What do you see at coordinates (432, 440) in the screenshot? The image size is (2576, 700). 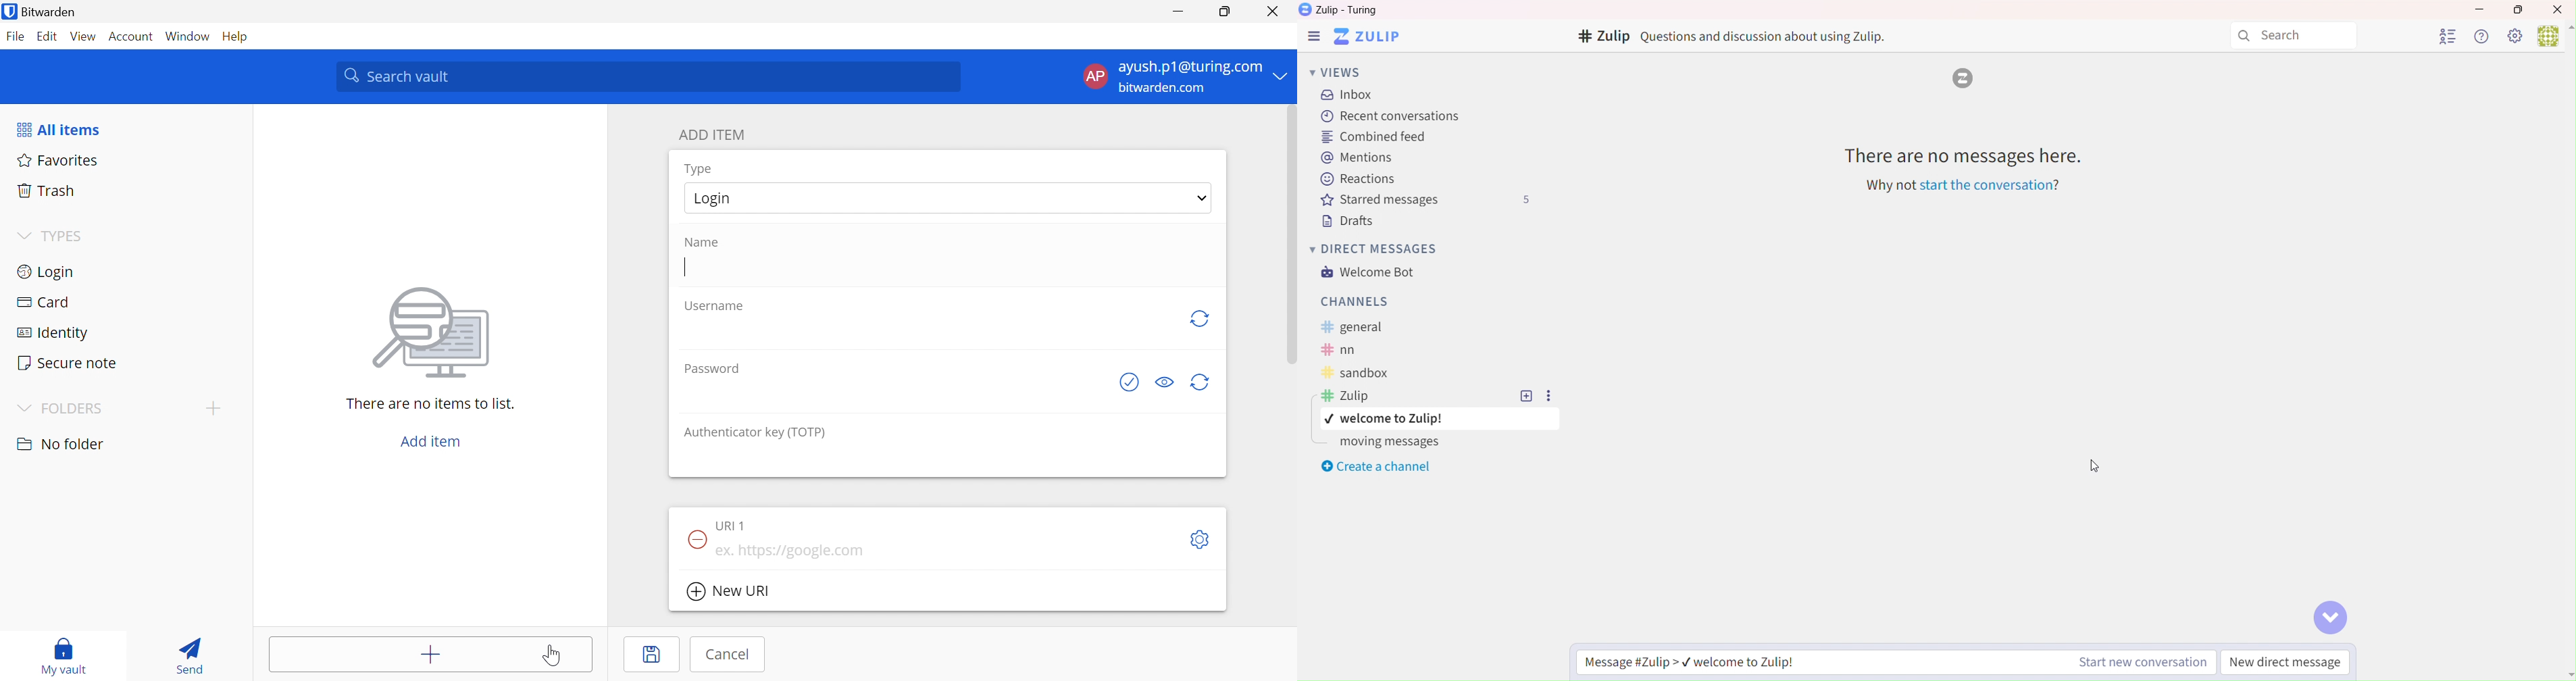 I see `Add item` at bounding box center [432, 440].